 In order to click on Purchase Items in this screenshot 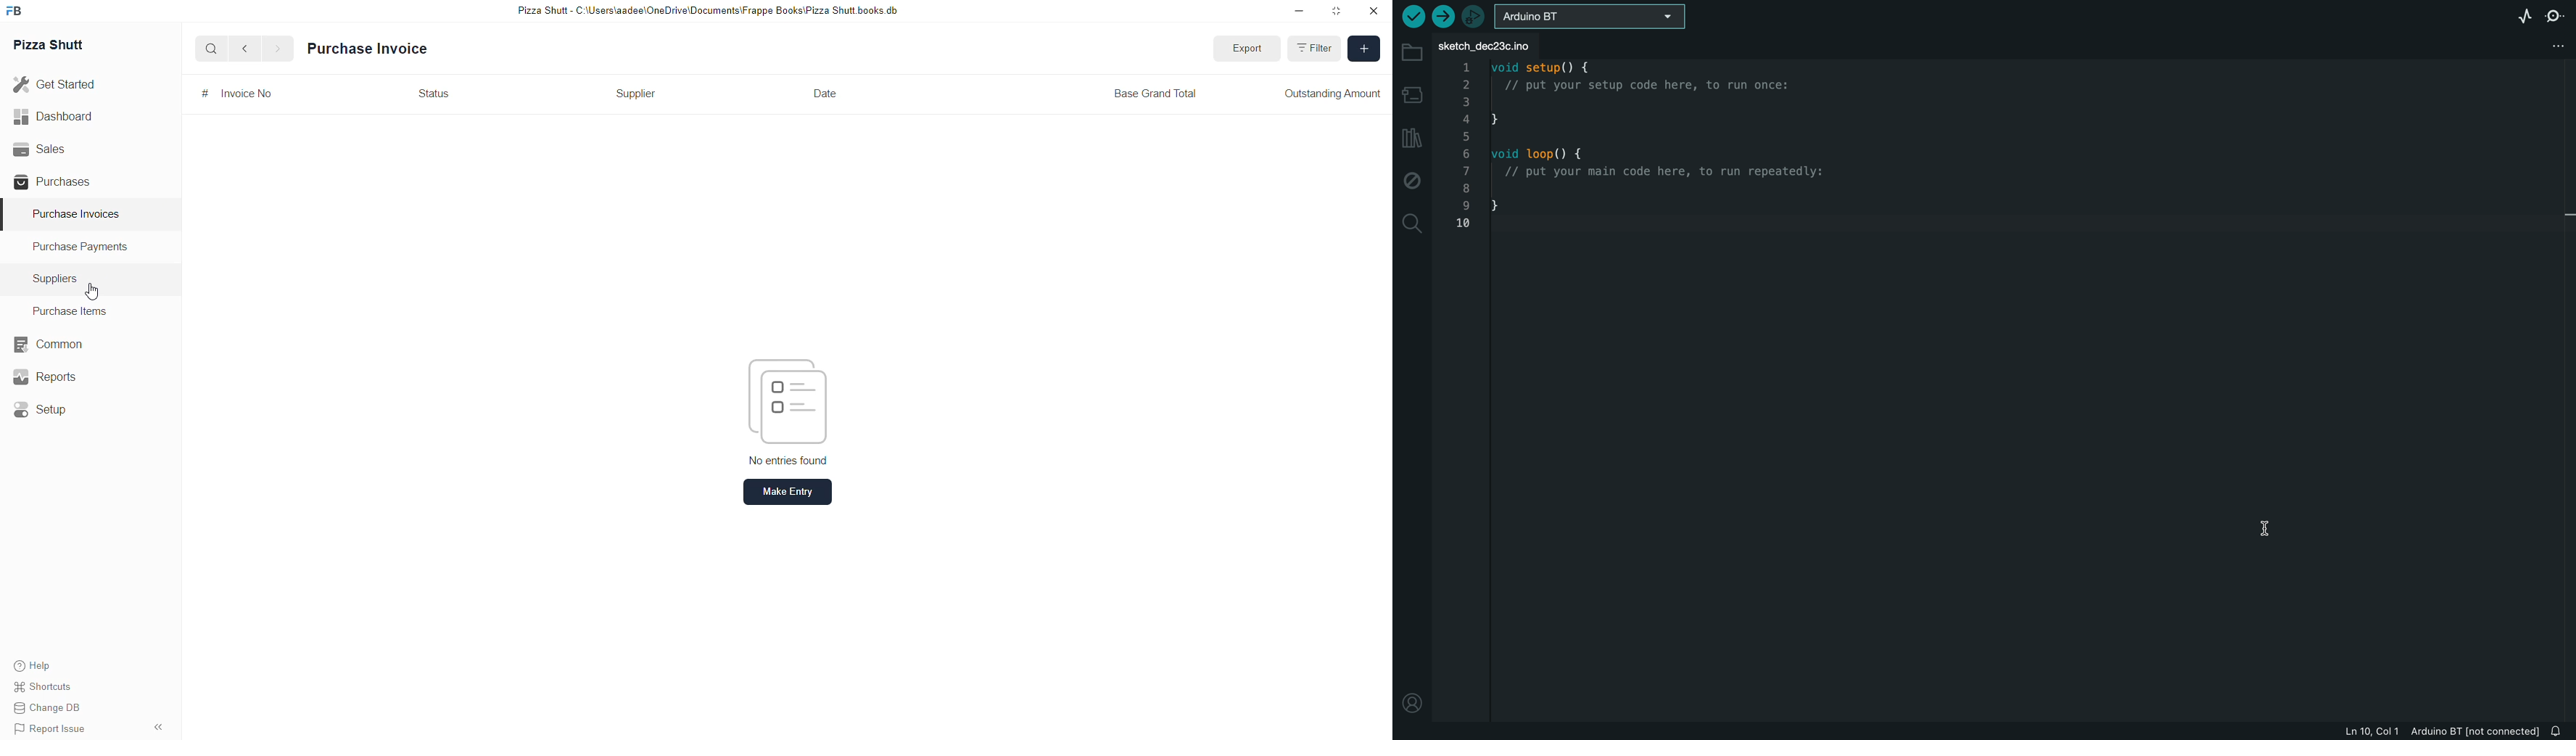, I will do `click(75, 311)`.